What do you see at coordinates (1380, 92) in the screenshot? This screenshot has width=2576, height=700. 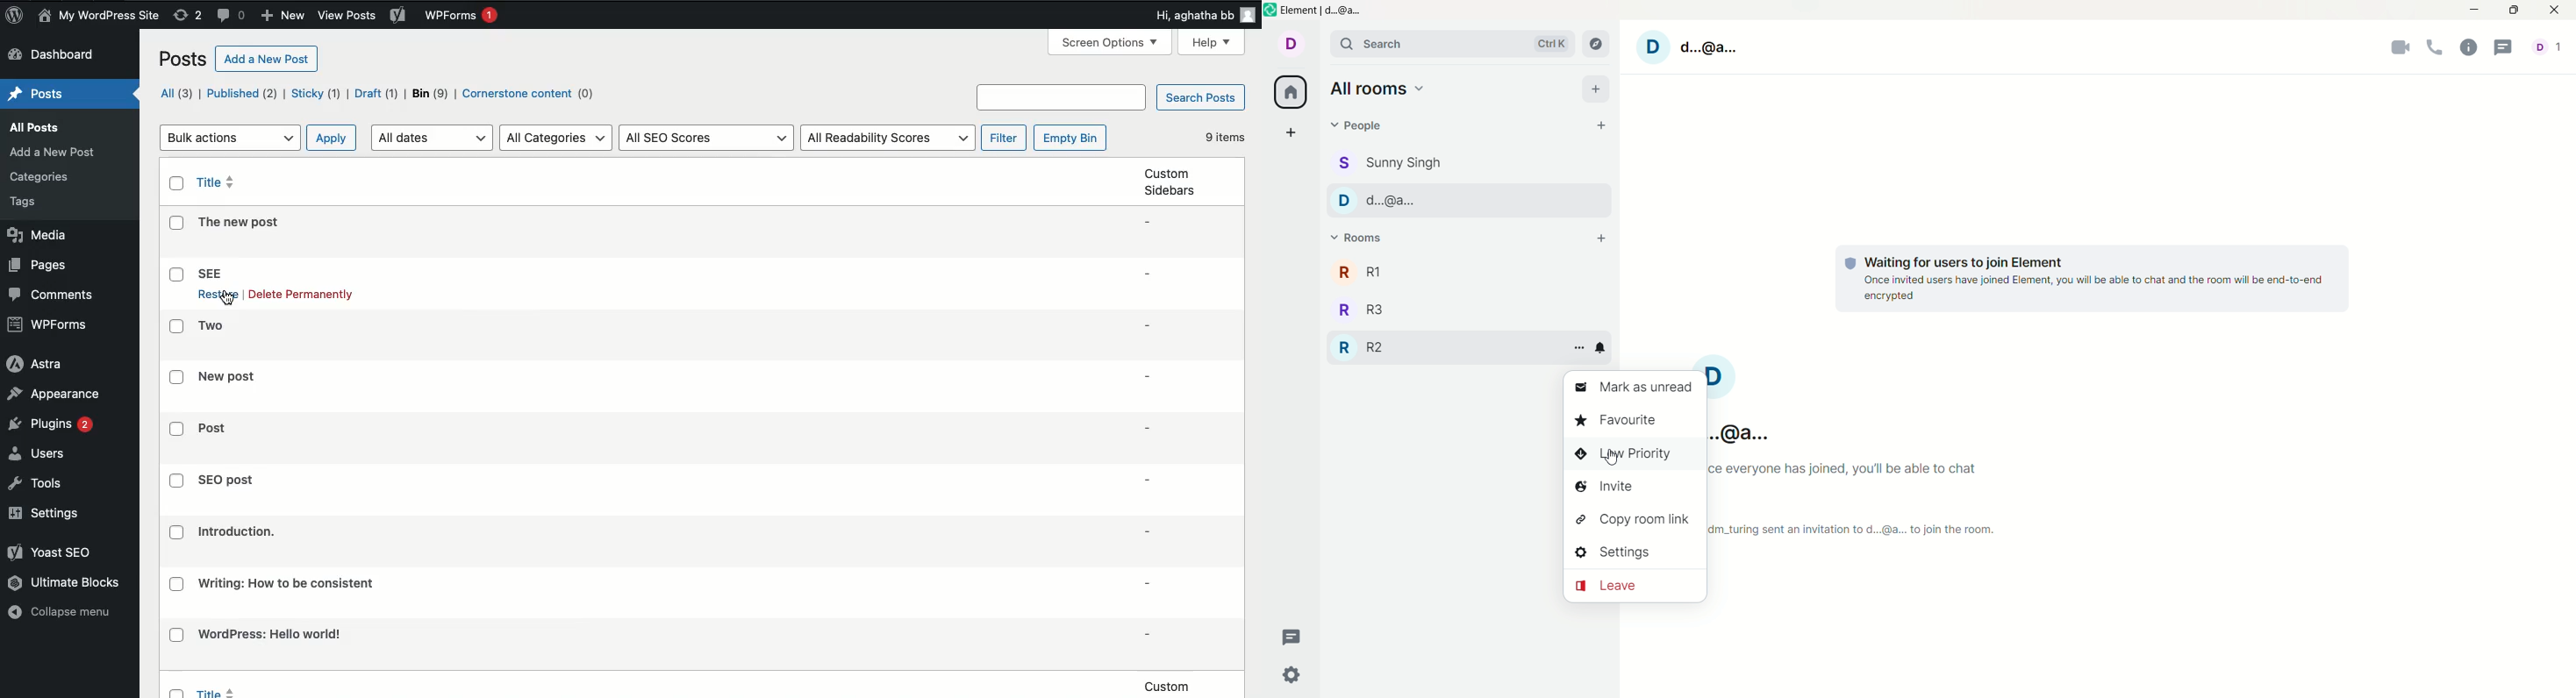 I see `all rooms` at bounding box center [1380, 92].